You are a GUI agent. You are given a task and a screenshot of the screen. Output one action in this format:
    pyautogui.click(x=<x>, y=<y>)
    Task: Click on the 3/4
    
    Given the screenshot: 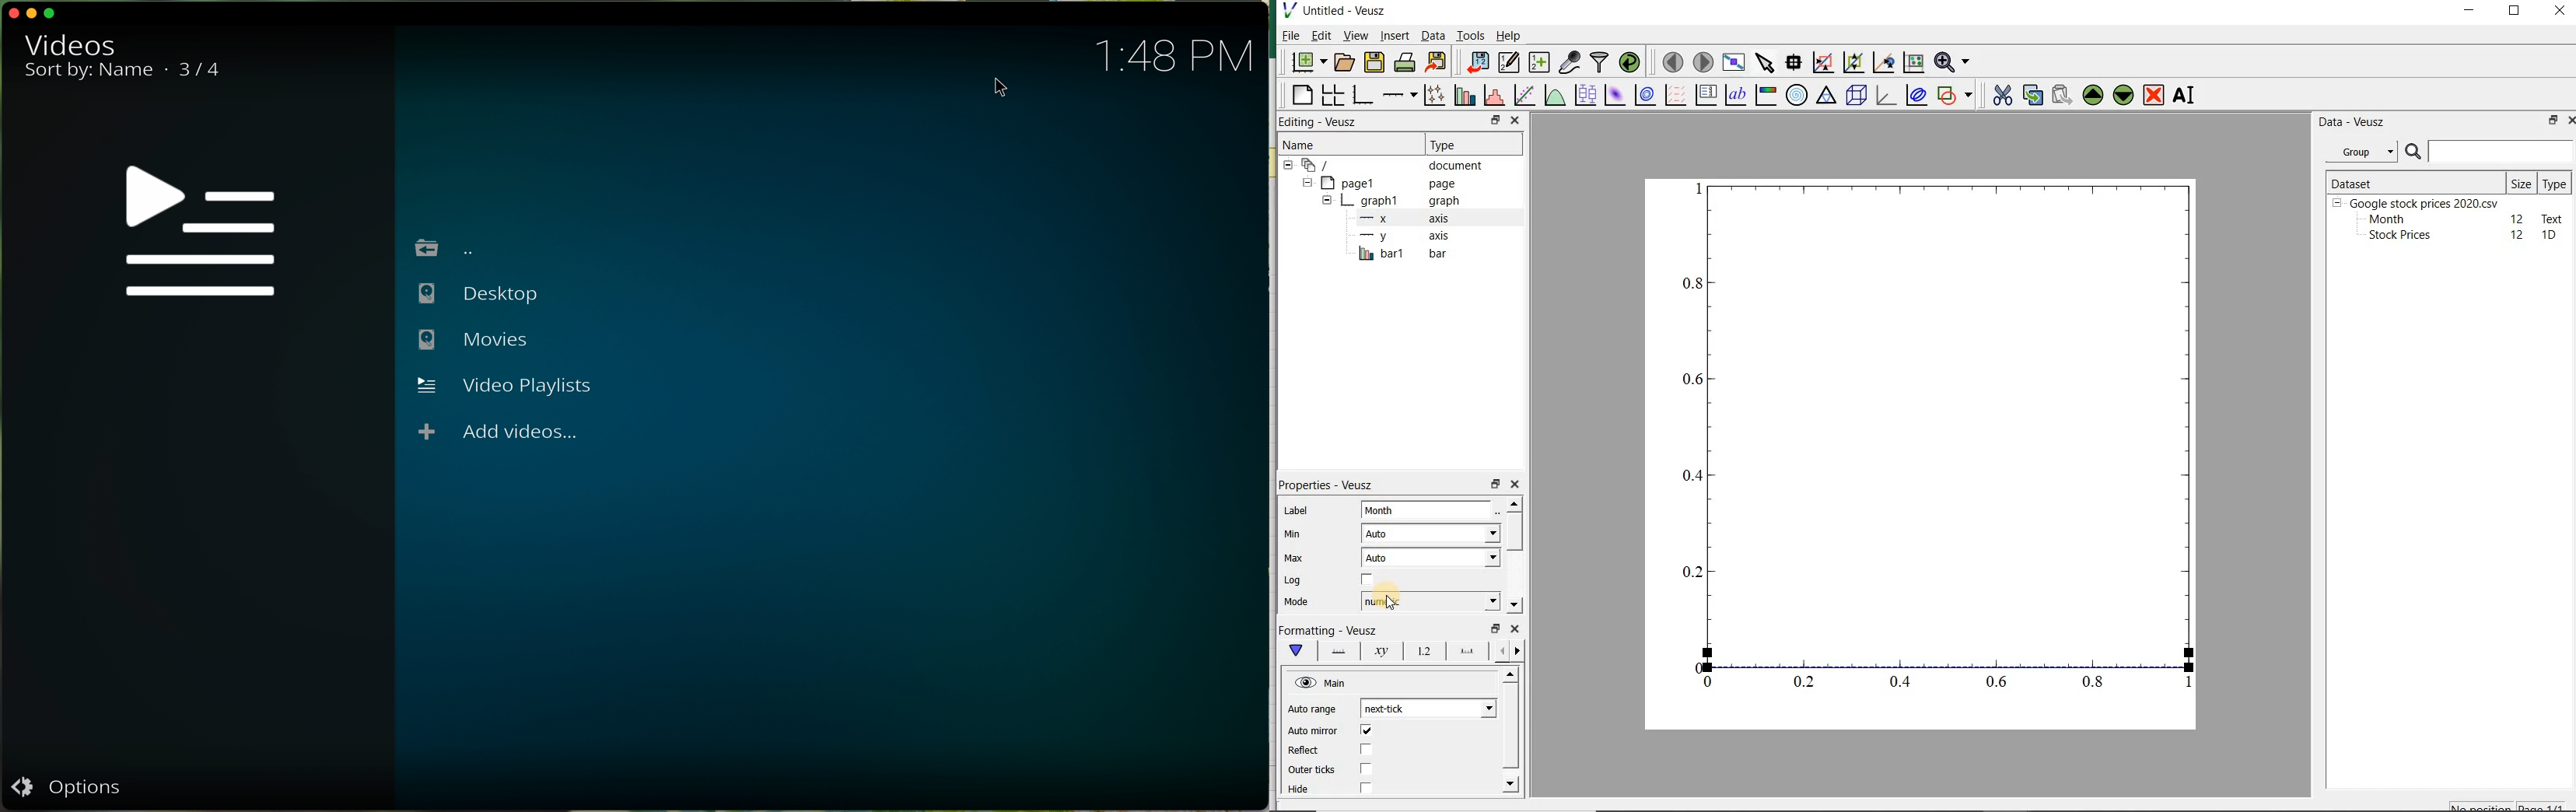 What is the action you would take?
    pyautogui.click(x=201, y=69)
    